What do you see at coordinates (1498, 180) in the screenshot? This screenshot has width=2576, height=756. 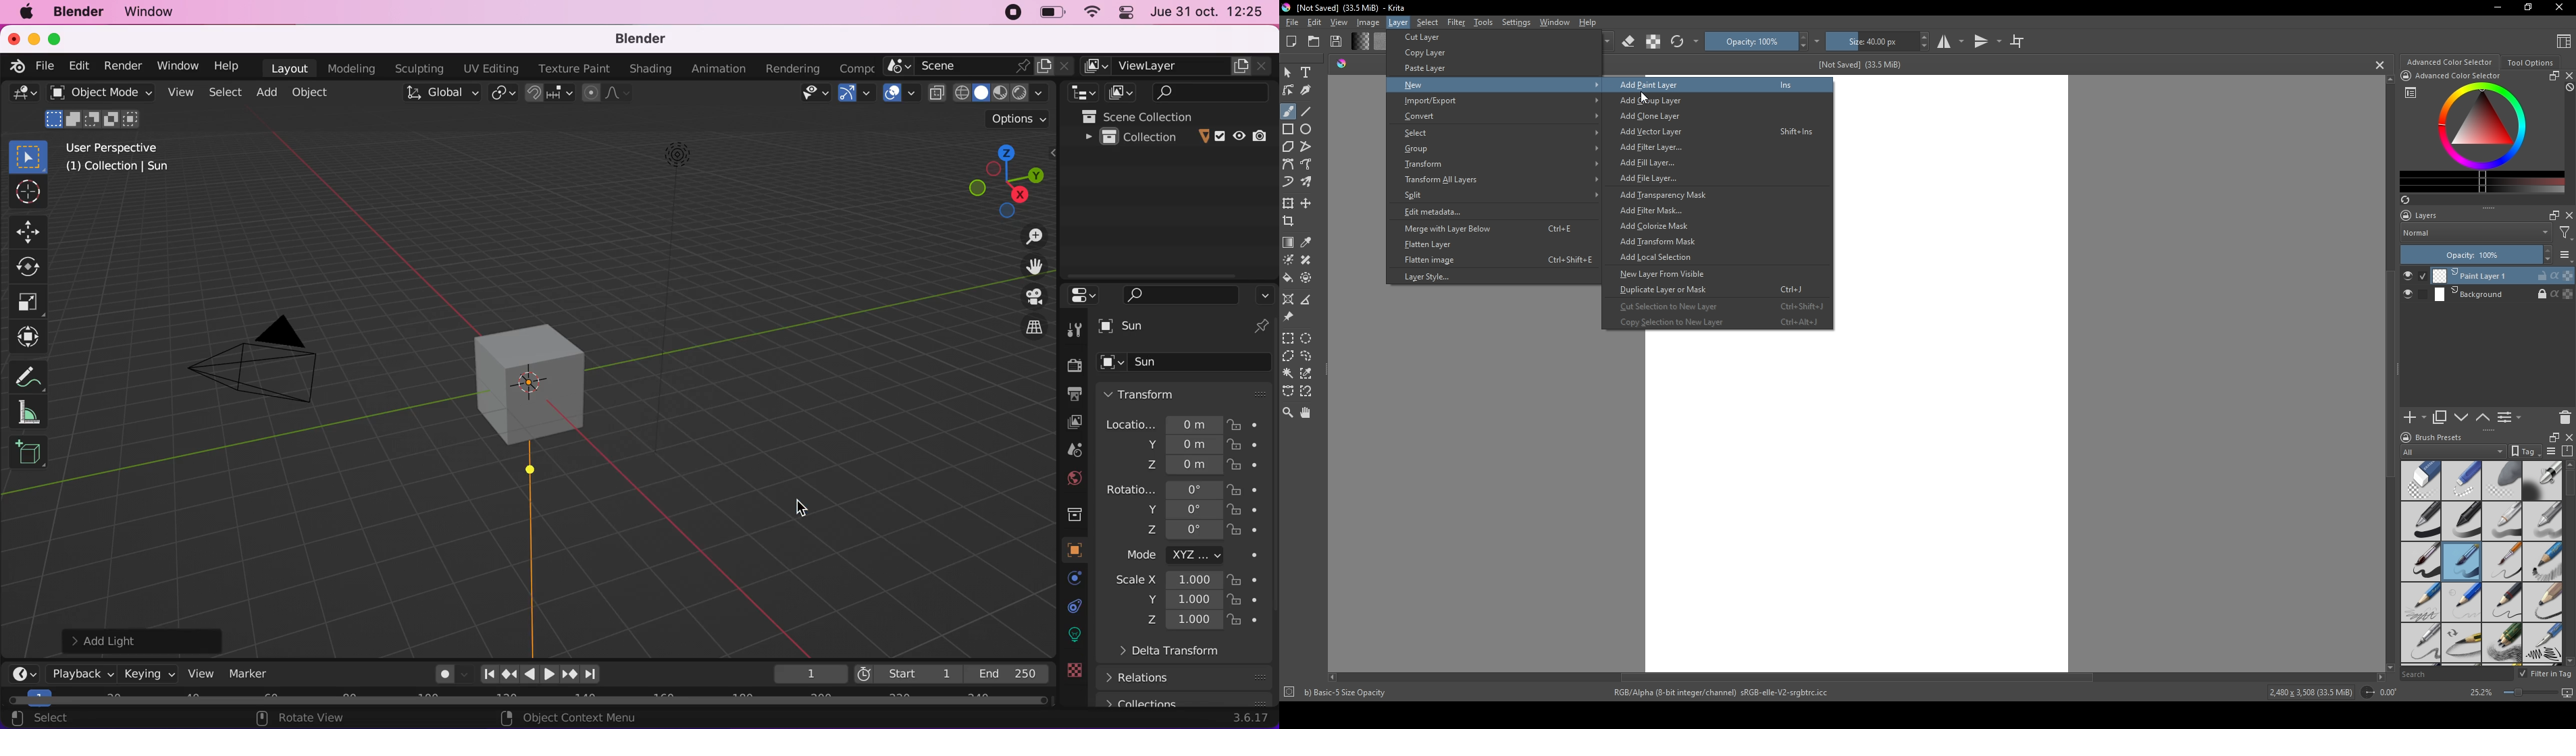 I see `Transform All Layers` at bounding box center [1498, 180].